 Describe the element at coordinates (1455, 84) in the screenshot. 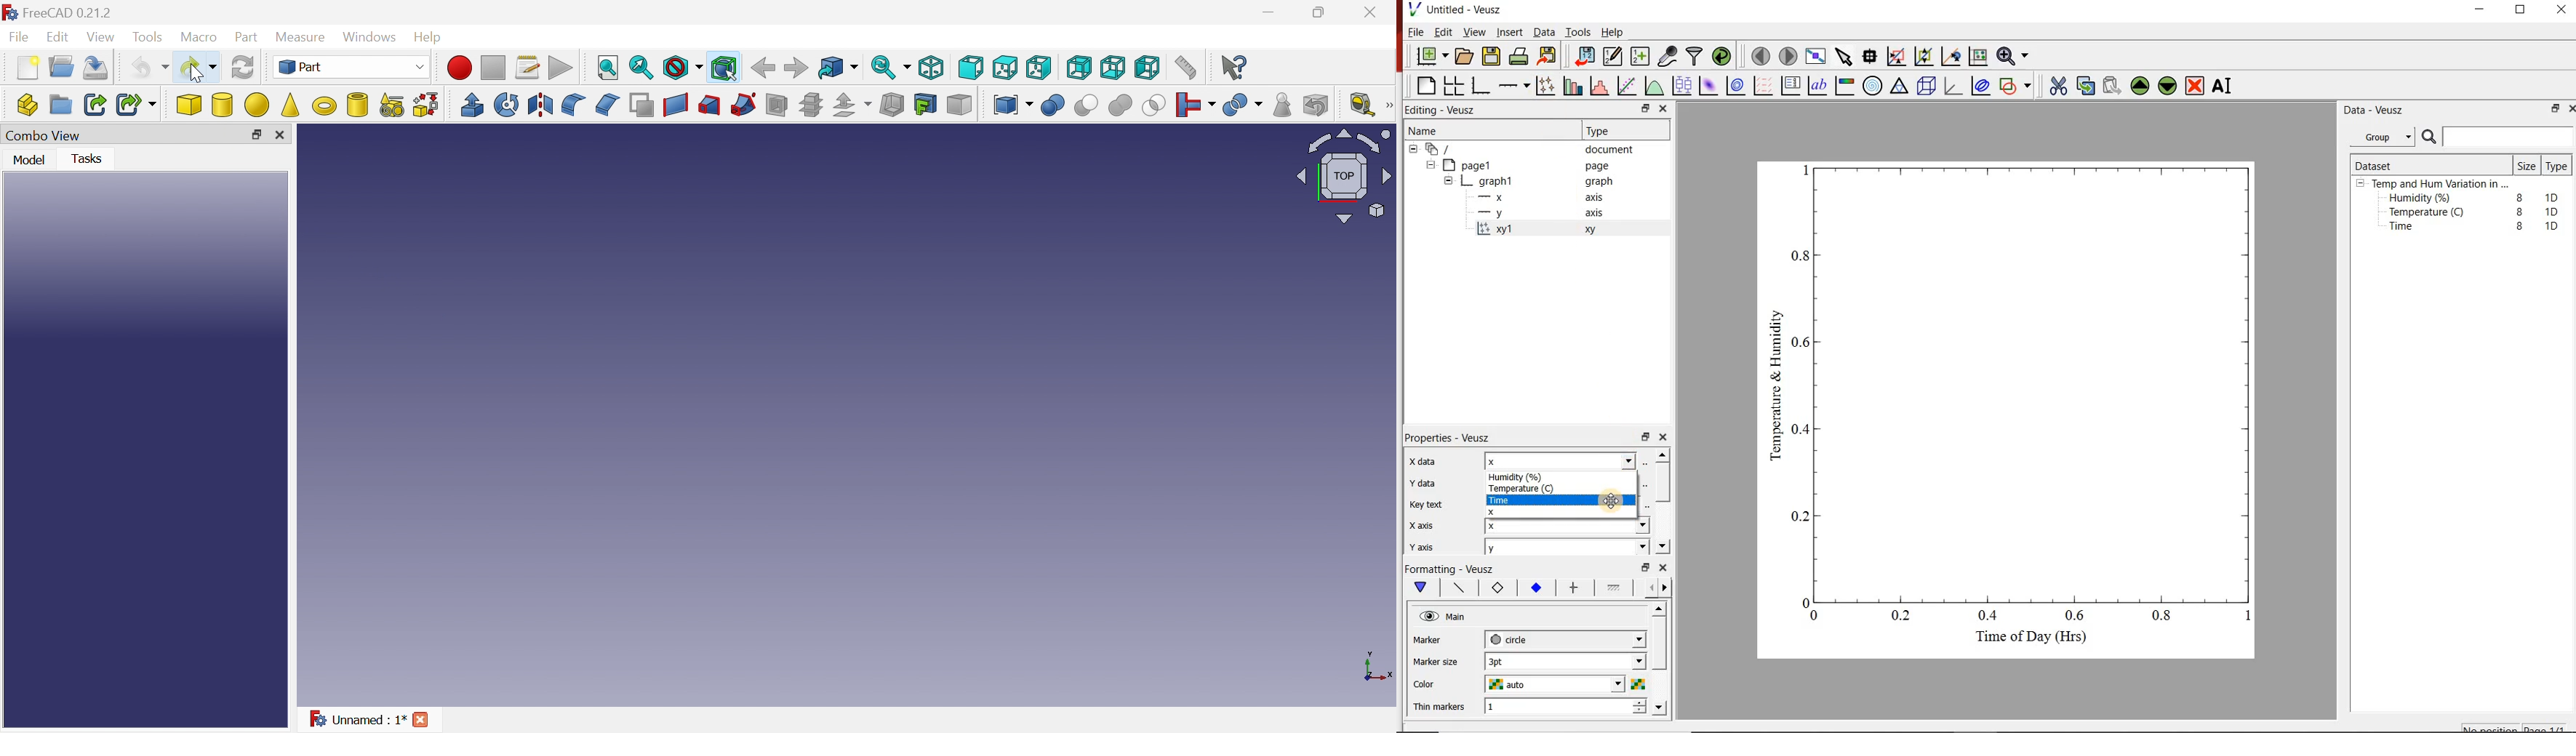

I see `arrange graphs in a grid` at that location.